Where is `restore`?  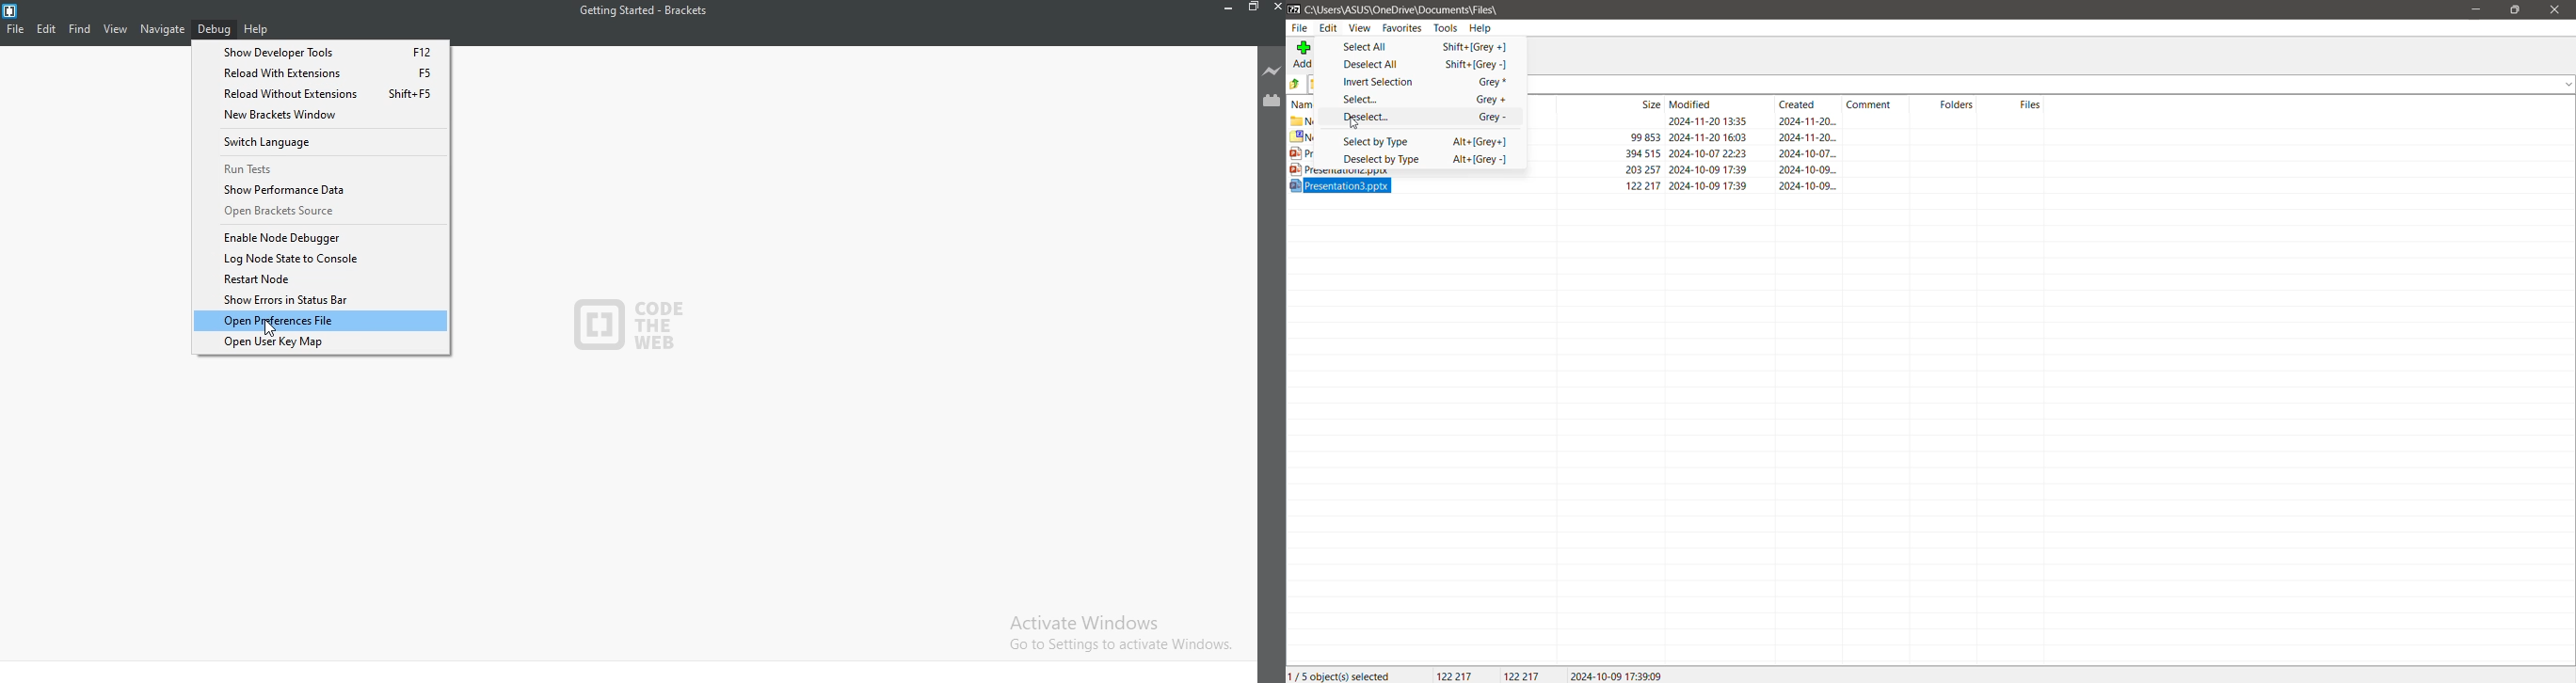 restore is located at coordinates (1252, 10).